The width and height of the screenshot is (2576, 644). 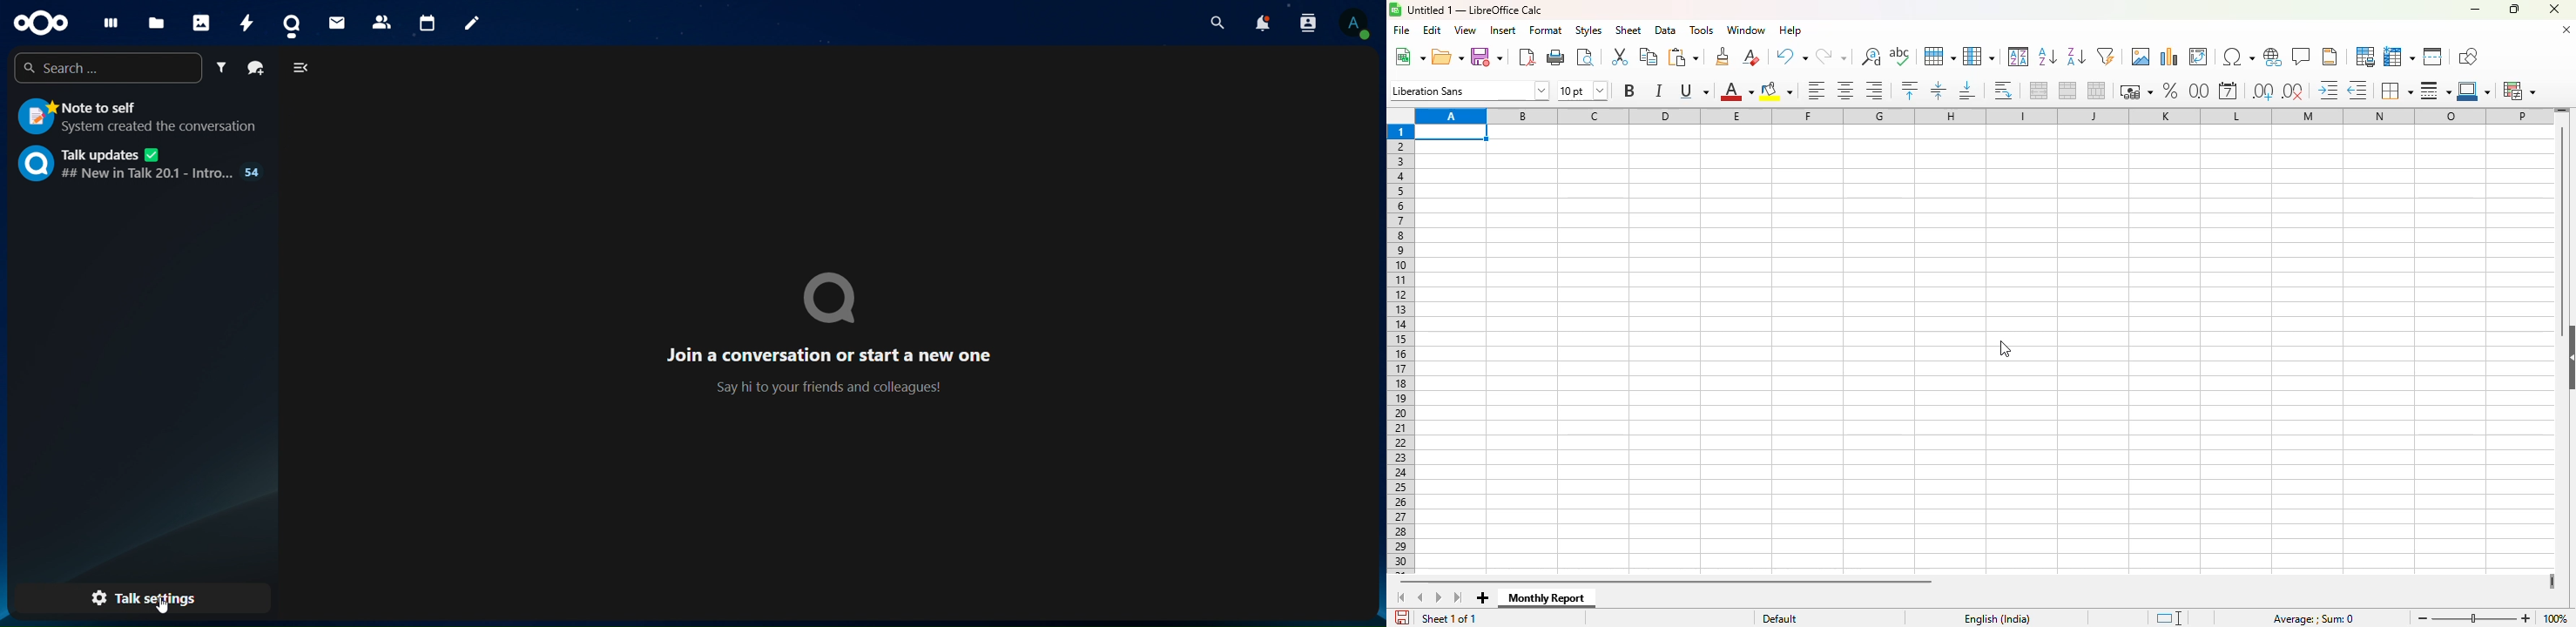 What do you see at coordinates (835, 329) in the screenshot?
I see `text` at bounding box center [835, 329].